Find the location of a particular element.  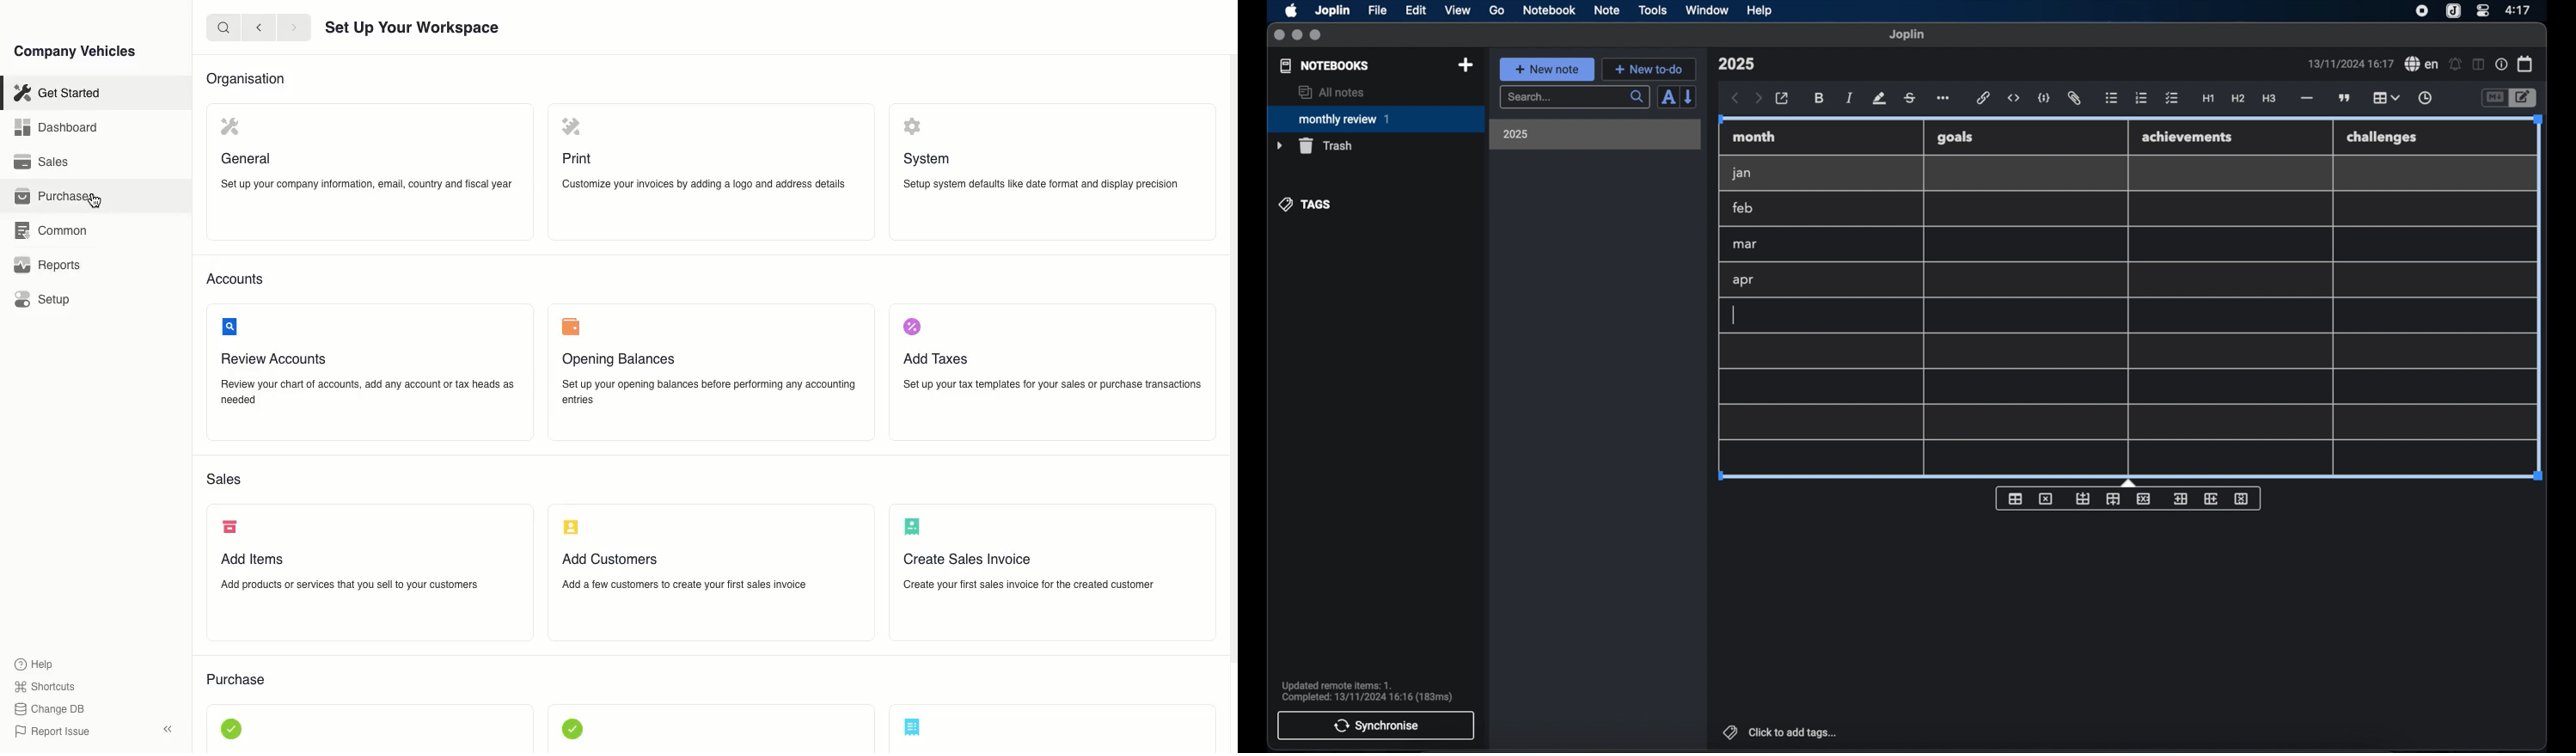

all notes is located at coordinates (1331, 92).